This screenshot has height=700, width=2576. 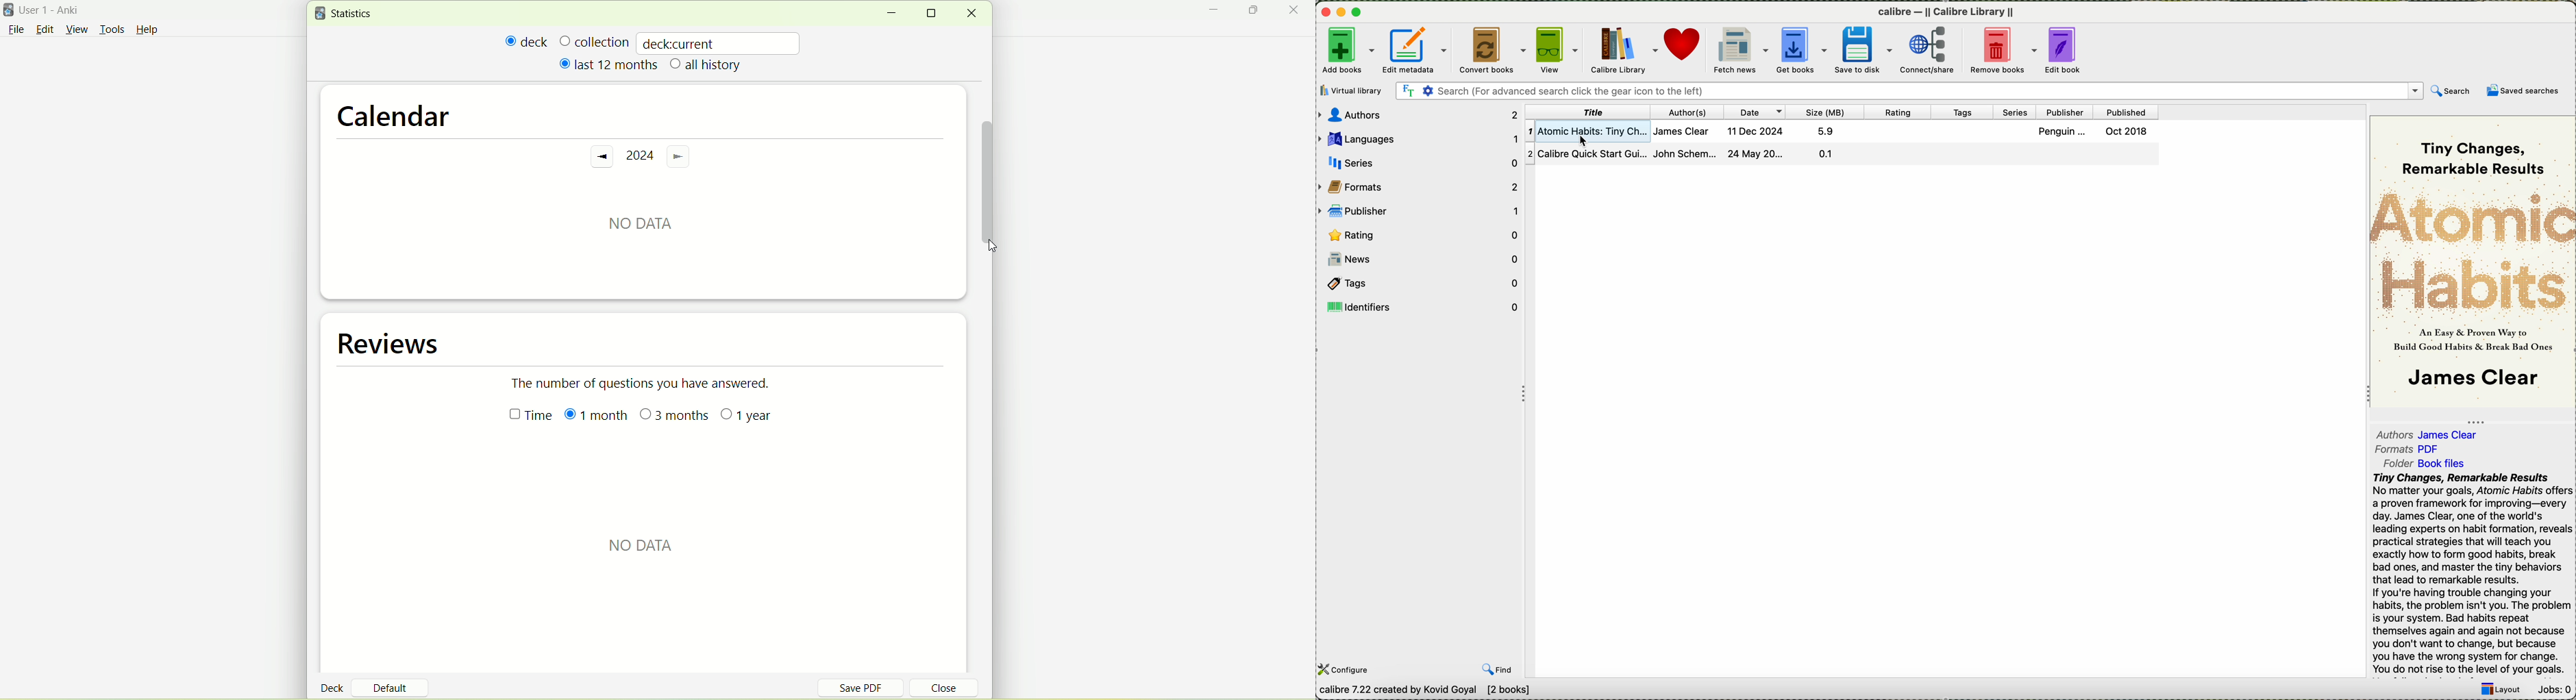 What do you see at coordinates (79, 30) in the screenshot?
I see `view` at bounding box center [79, 30].